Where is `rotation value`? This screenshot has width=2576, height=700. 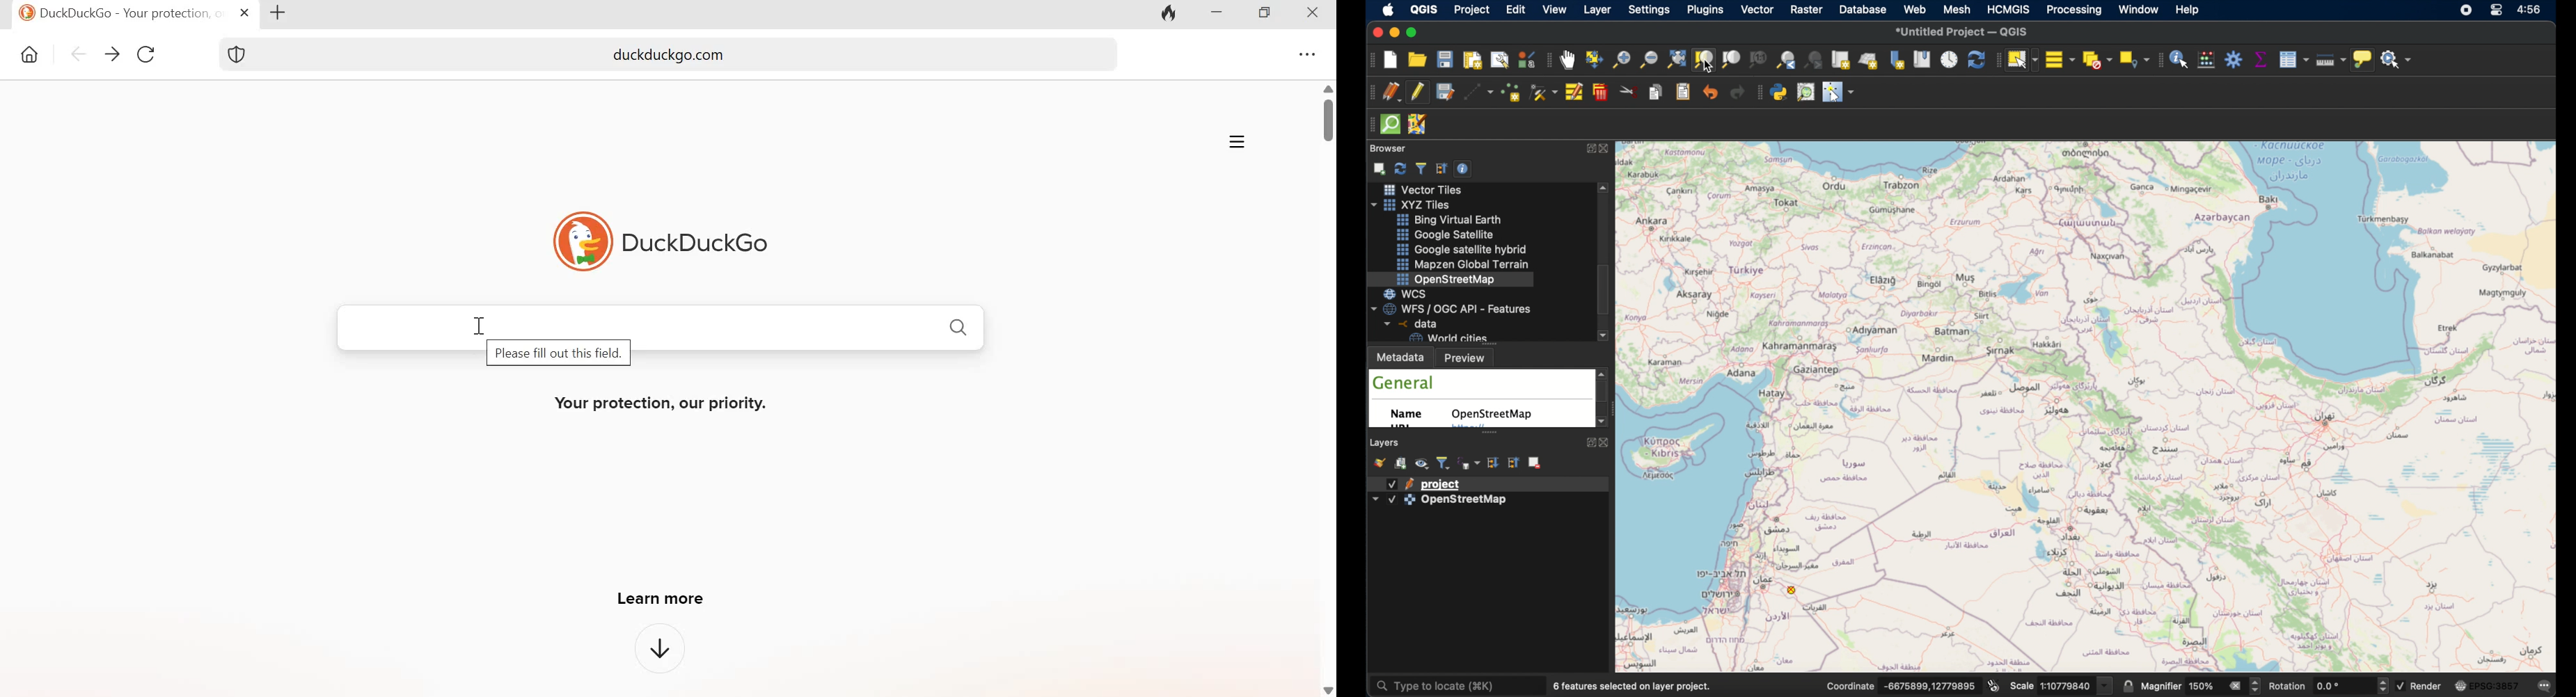
rotation value is located at coordinates (2331, 685).